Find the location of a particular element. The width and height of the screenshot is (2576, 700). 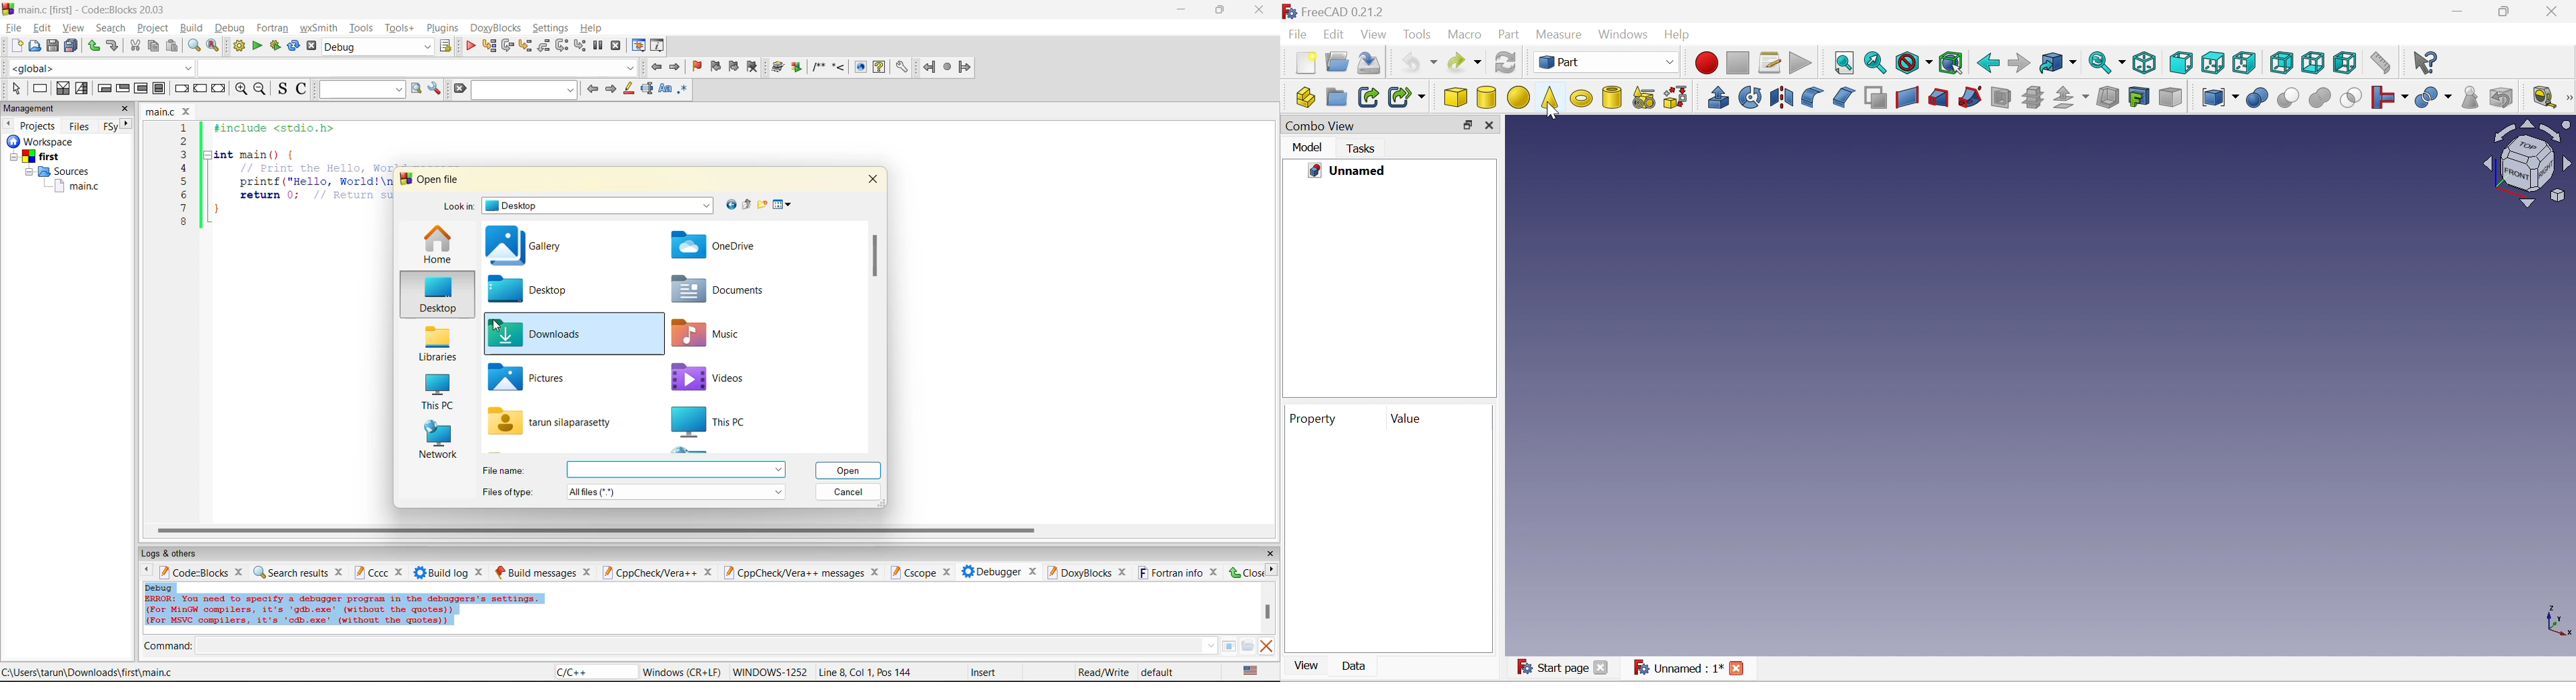

canvas is located at coordinates (2008, 388).